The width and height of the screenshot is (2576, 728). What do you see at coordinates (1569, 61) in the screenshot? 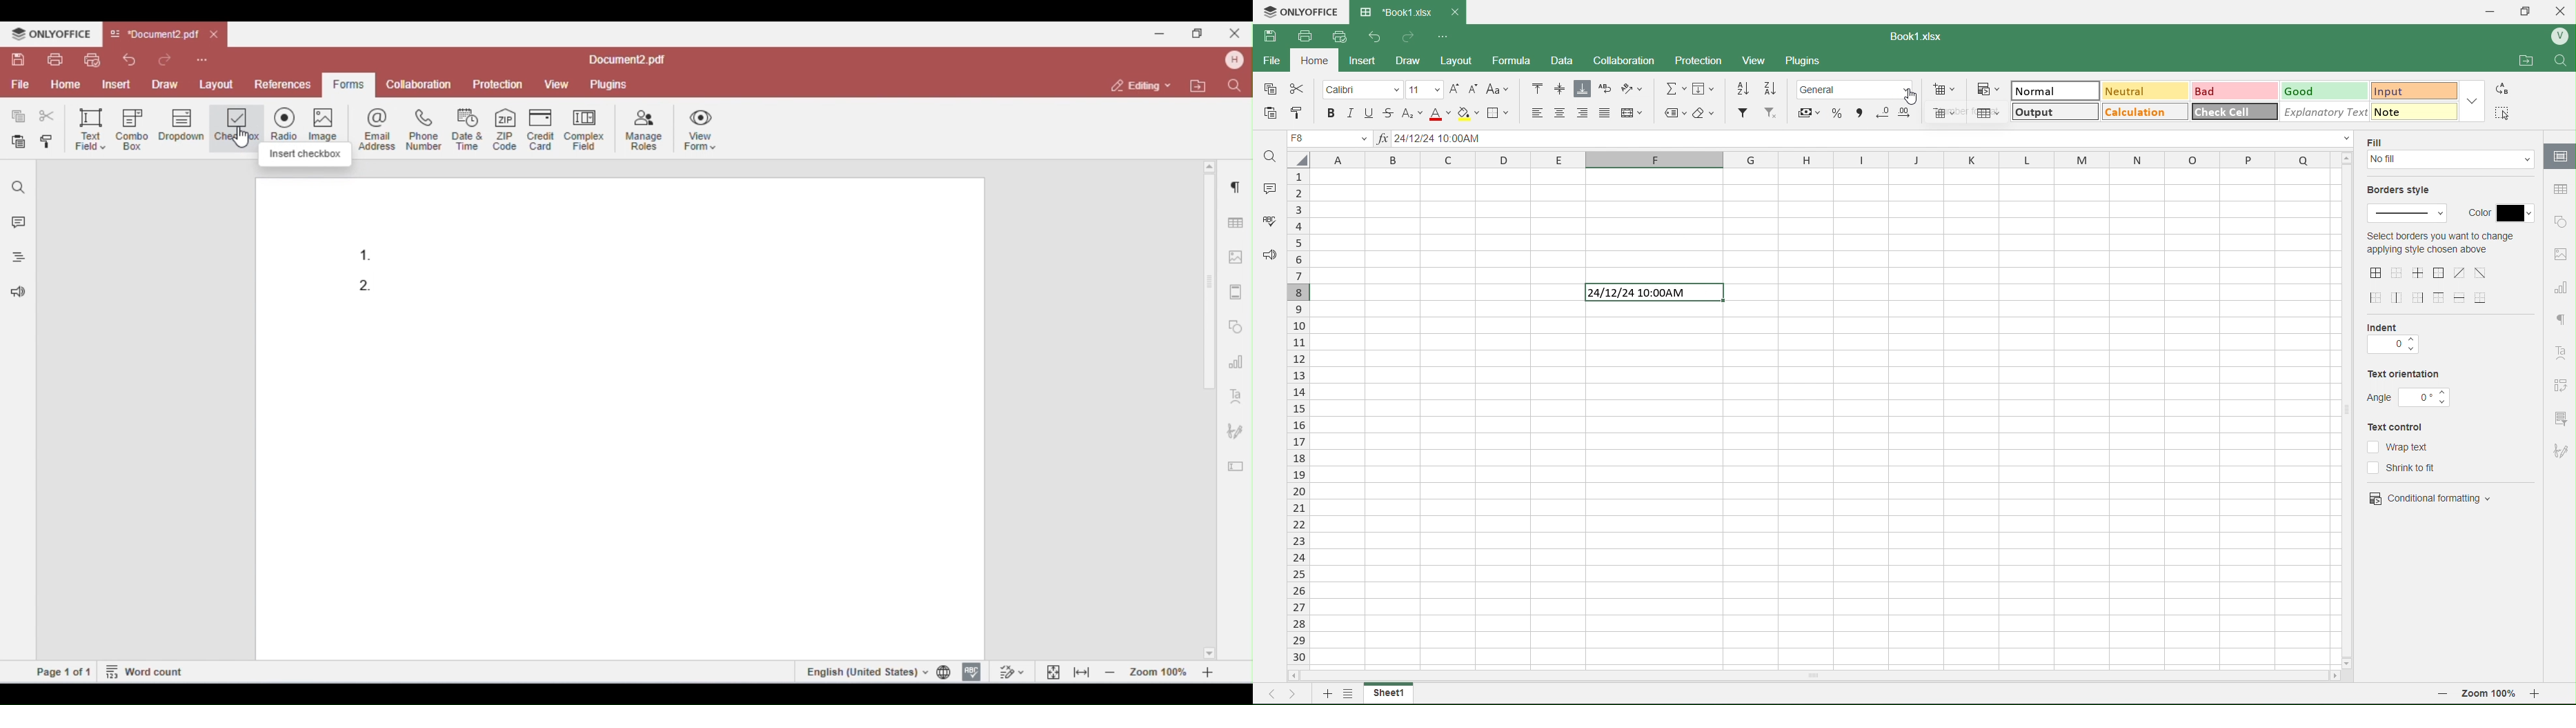
I see `Data` at bounding box center [1569, 61].